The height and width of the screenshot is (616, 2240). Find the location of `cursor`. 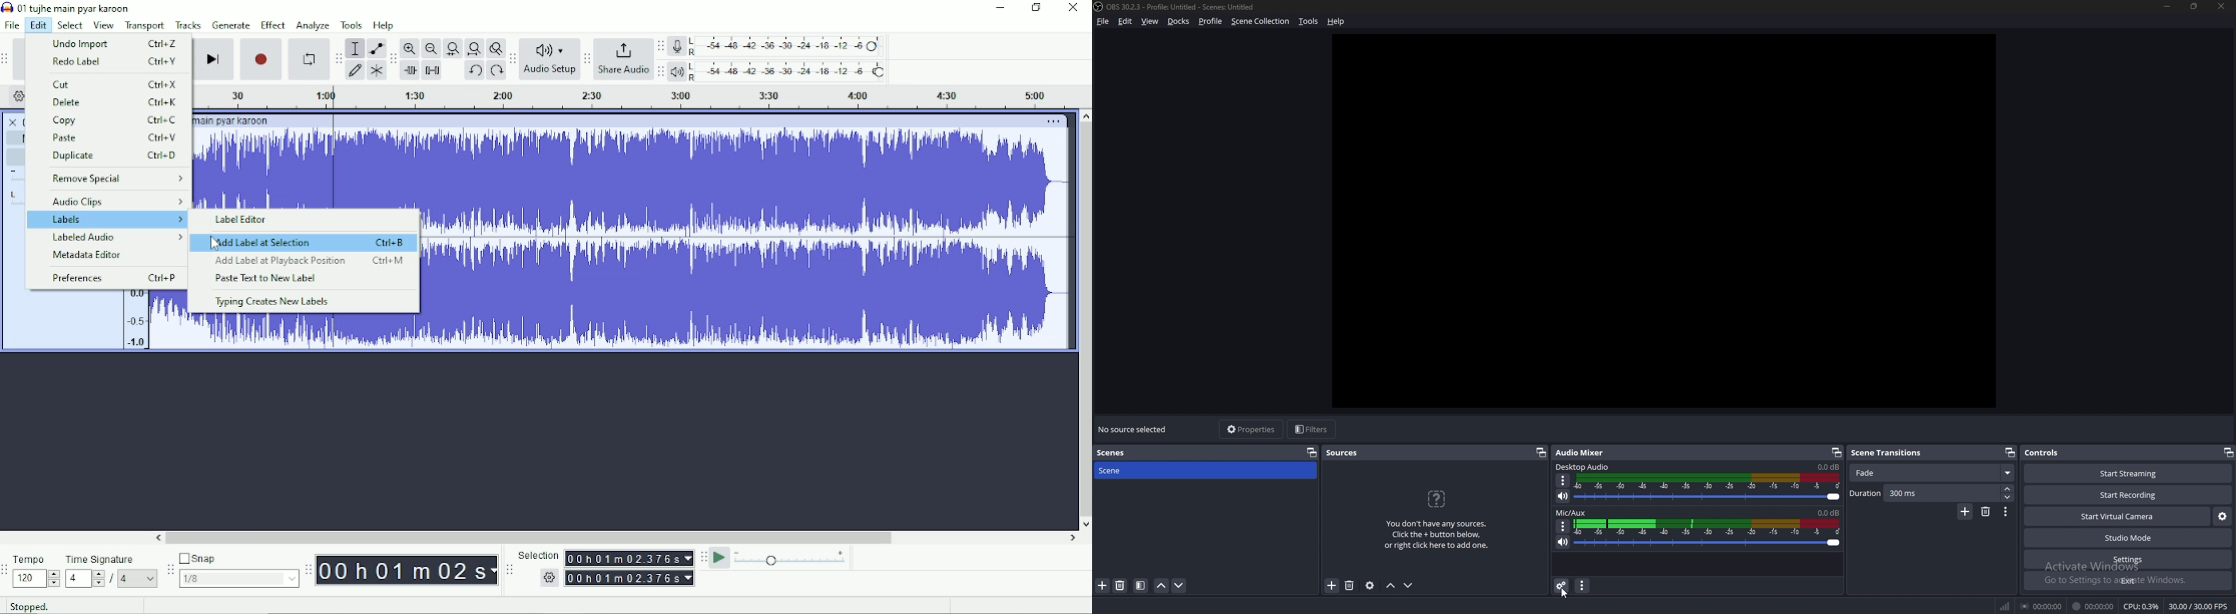

cursor is located at coordinates (1565, 592).